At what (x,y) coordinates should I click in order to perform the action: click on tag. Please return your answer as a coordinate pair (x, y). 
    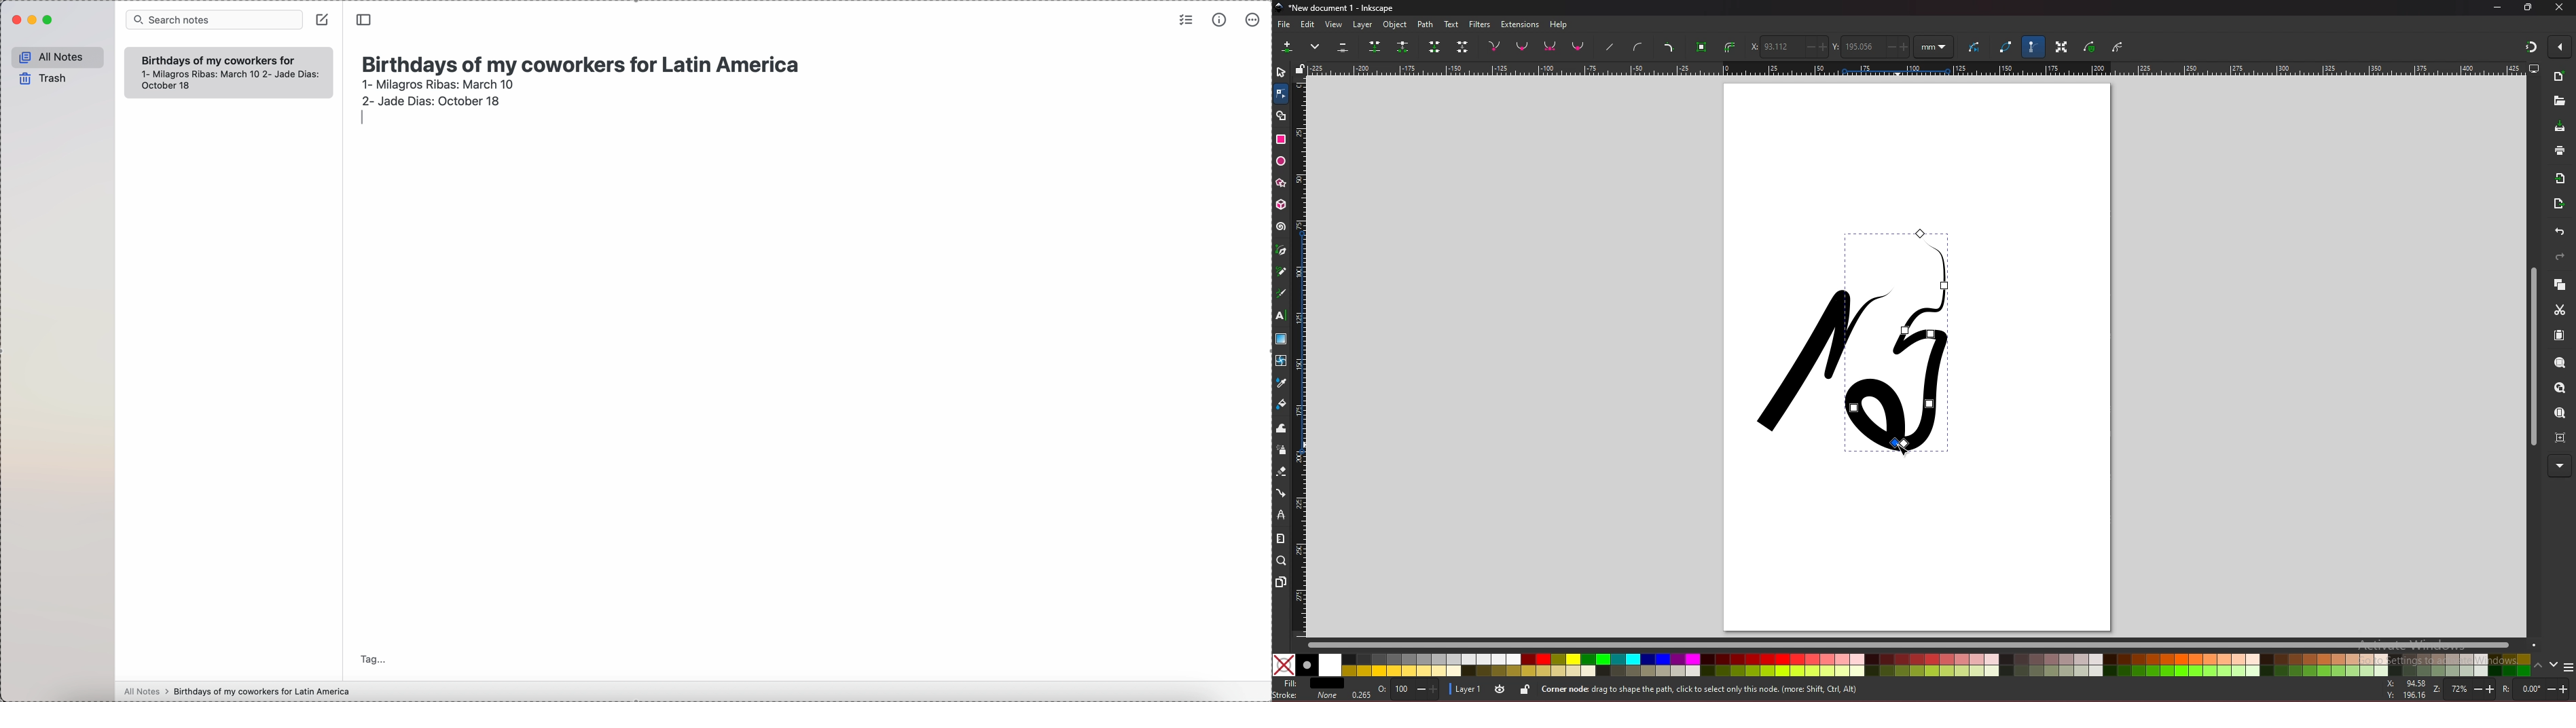
    Looking at the image, I should click on (374, 658).